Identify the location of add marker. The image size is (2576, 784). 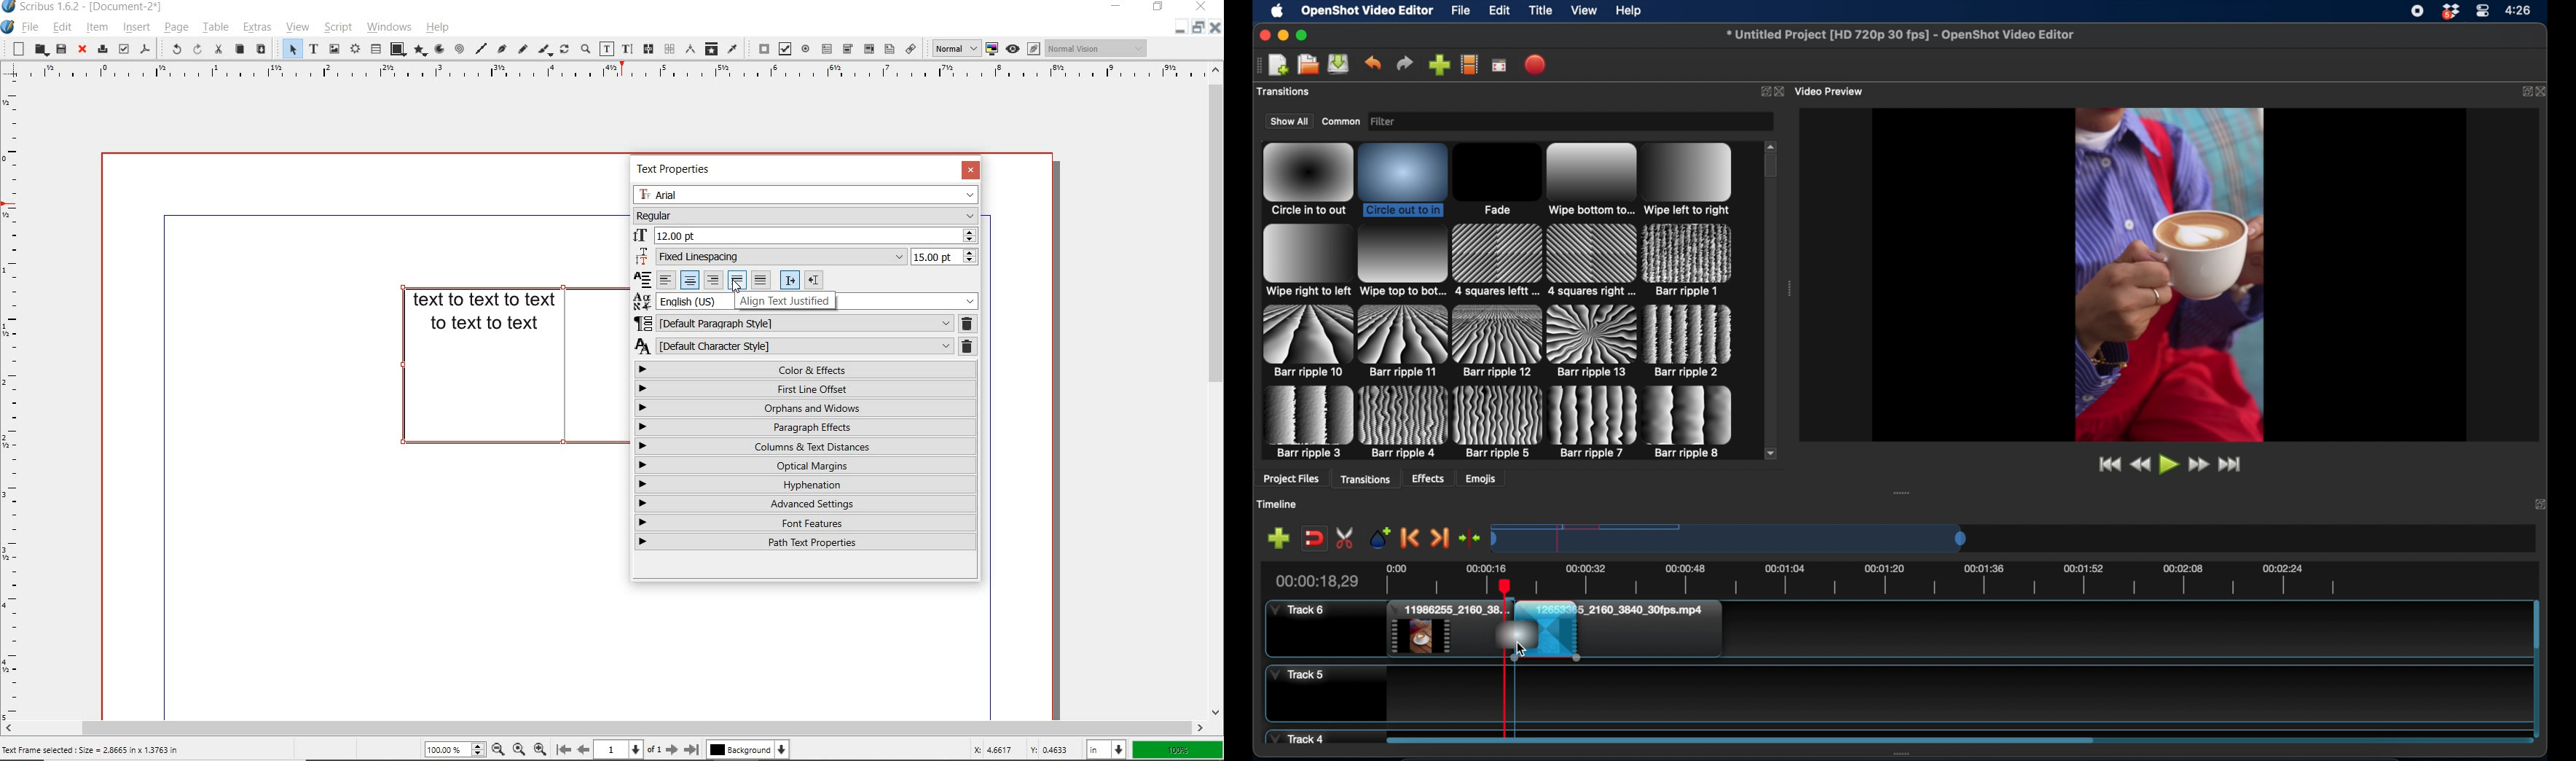
(1278, 538).